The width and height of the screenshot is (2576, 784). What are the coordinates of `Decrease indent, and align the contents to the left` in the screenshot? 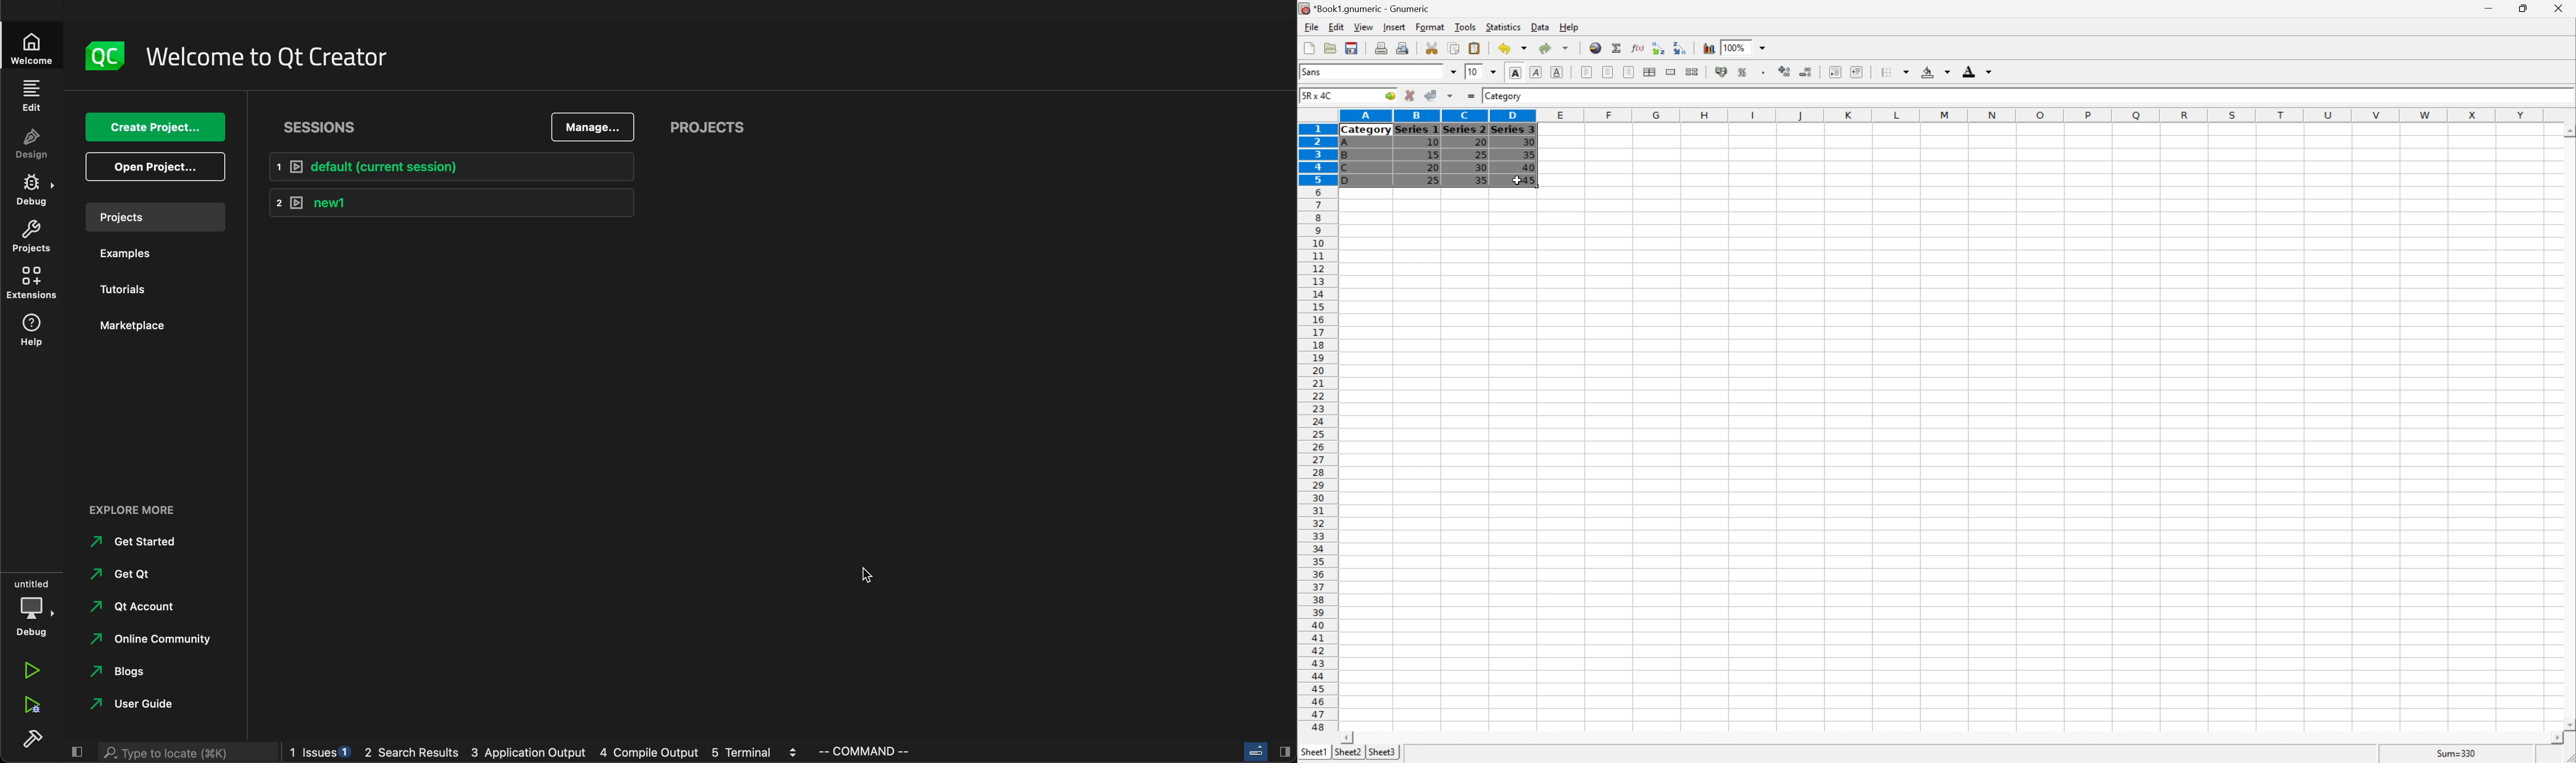 It's located at (1834, 72).